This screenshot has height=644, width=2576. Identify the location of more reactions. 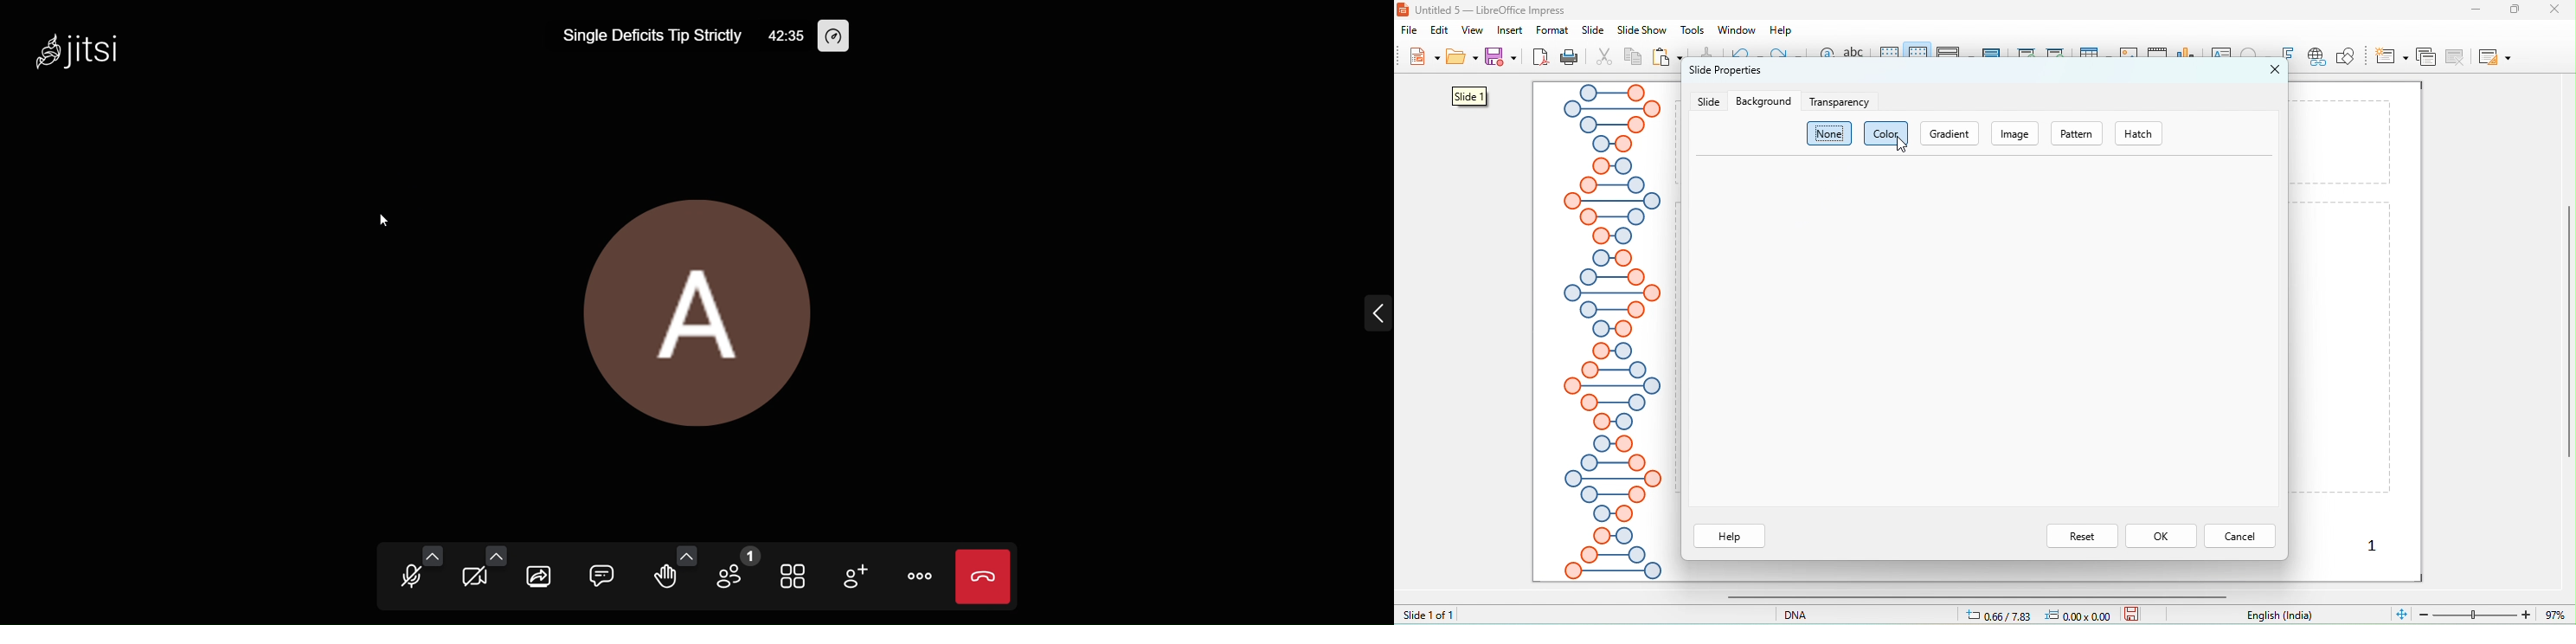
(688, 555).